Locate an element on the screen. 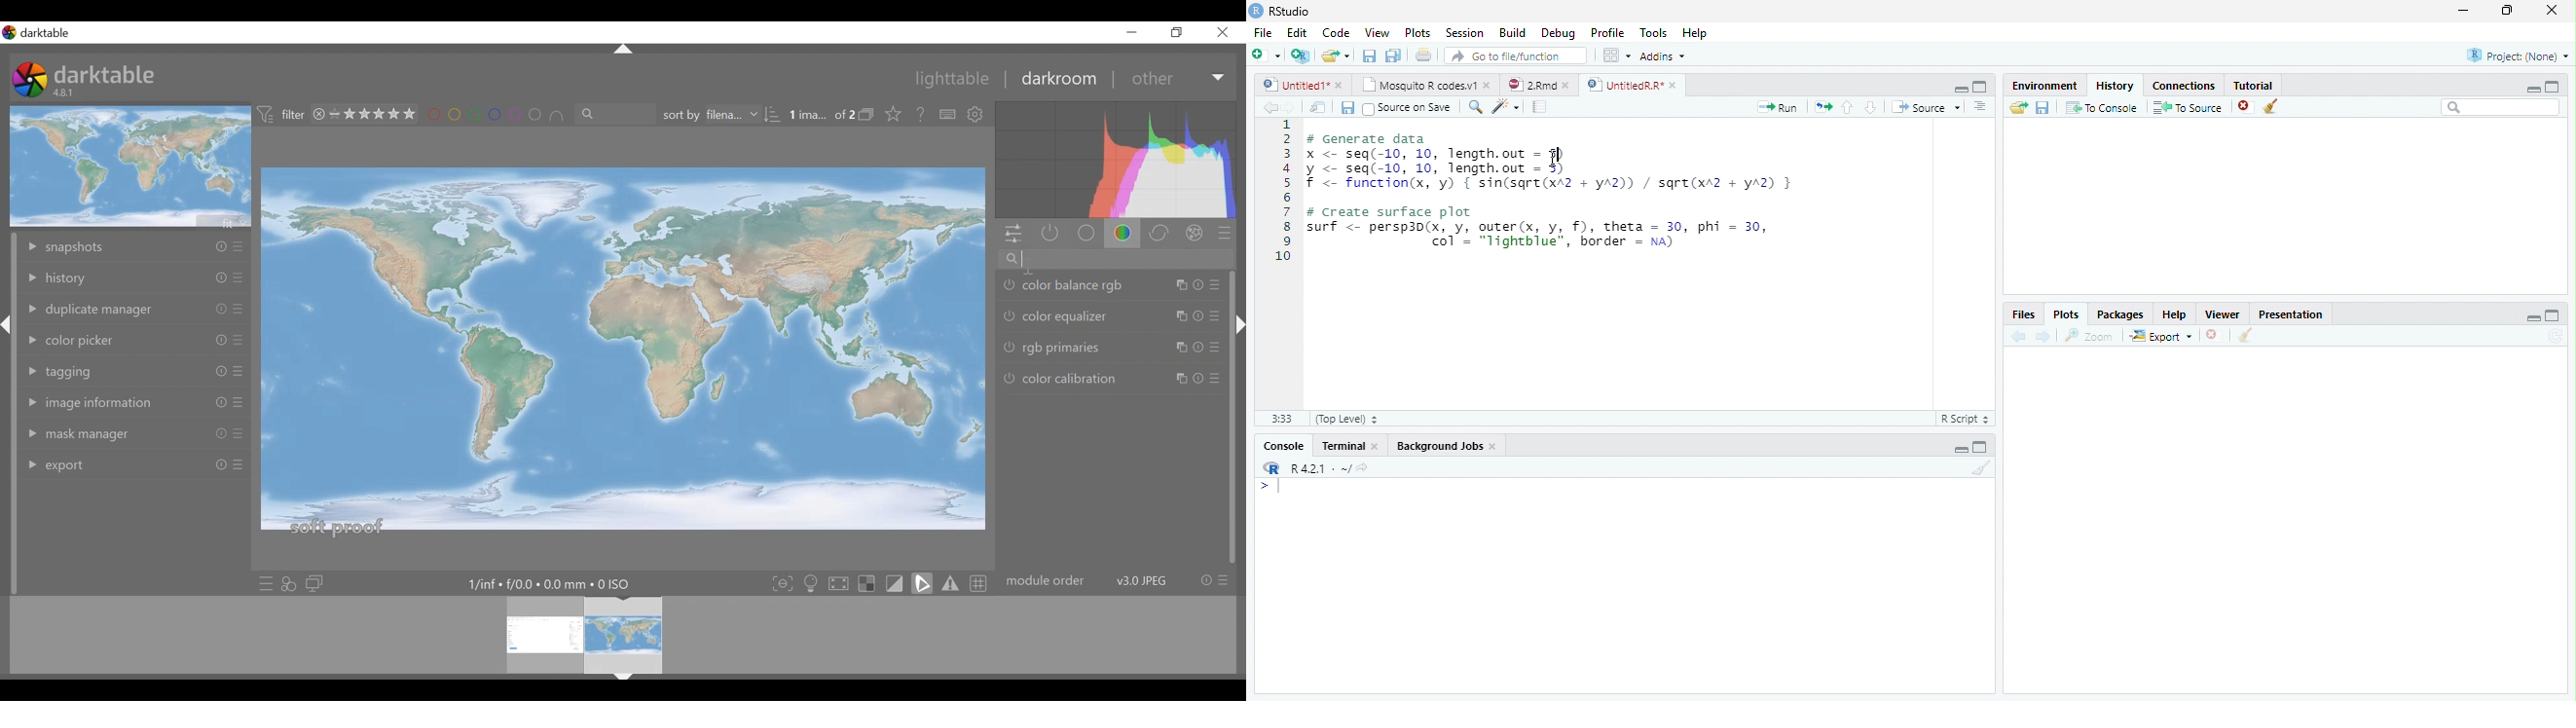 Image resolution: width=2576 pixels, height=728 pixels. Code tools is located at coordinates (1506, 106).